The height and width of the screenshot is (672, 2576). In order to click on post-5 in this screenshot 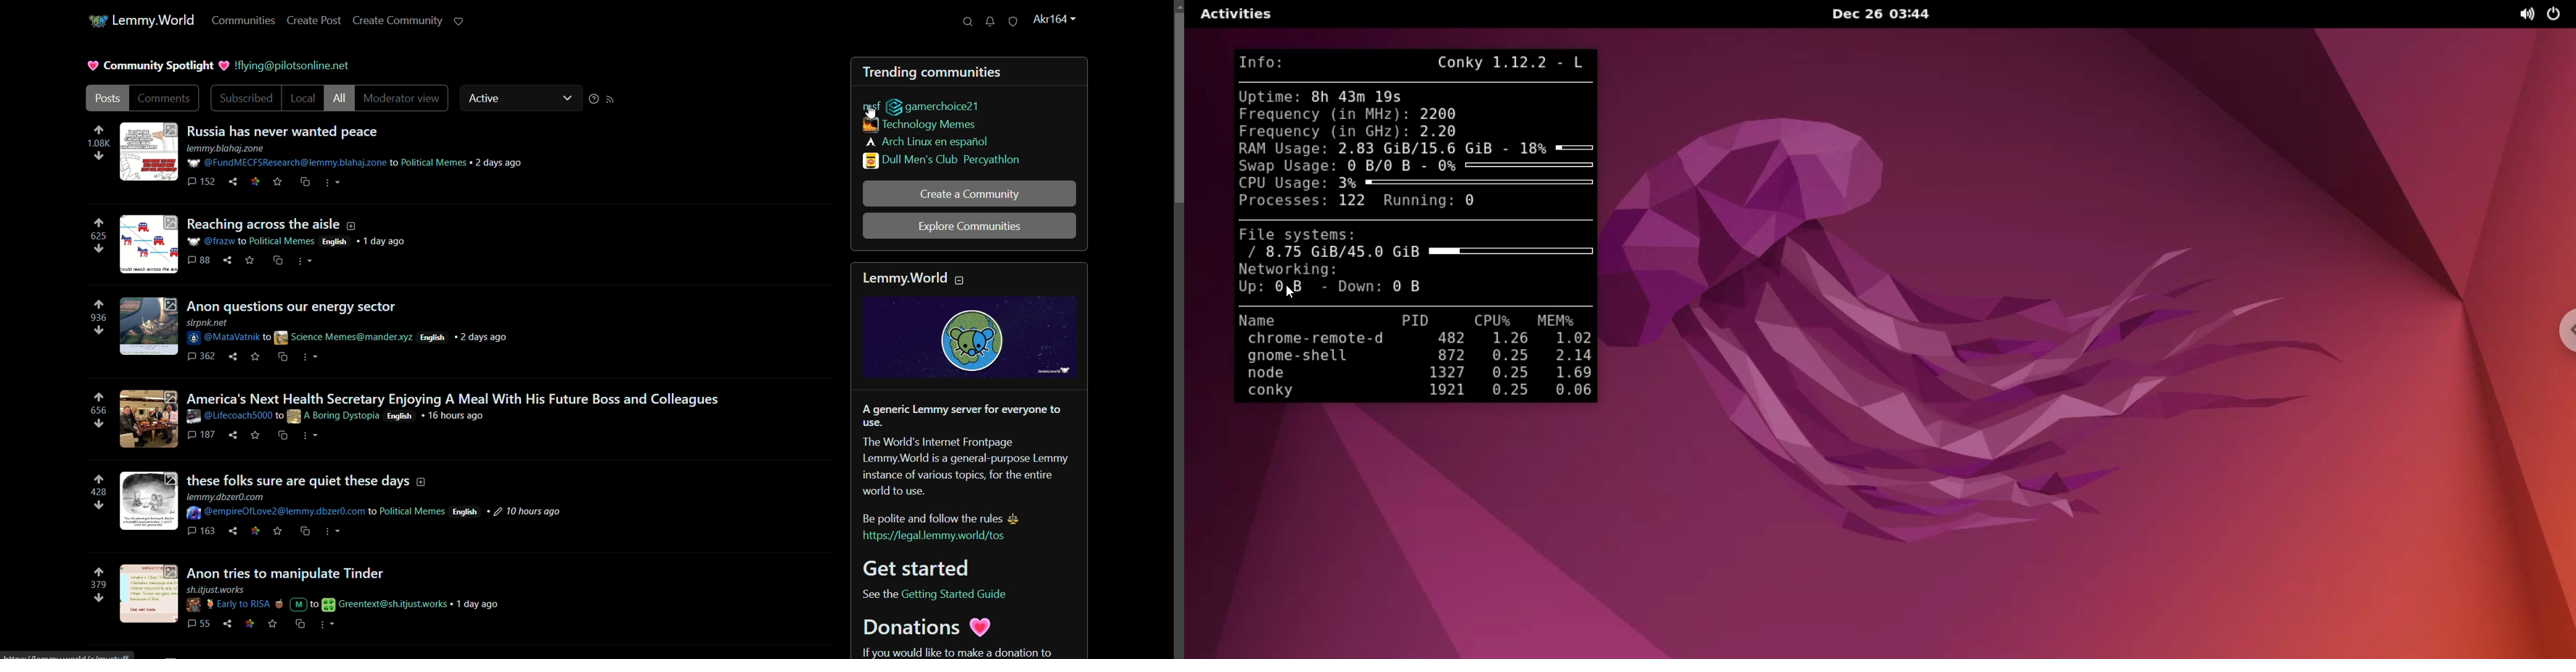, I will do `click(309, 479)`.